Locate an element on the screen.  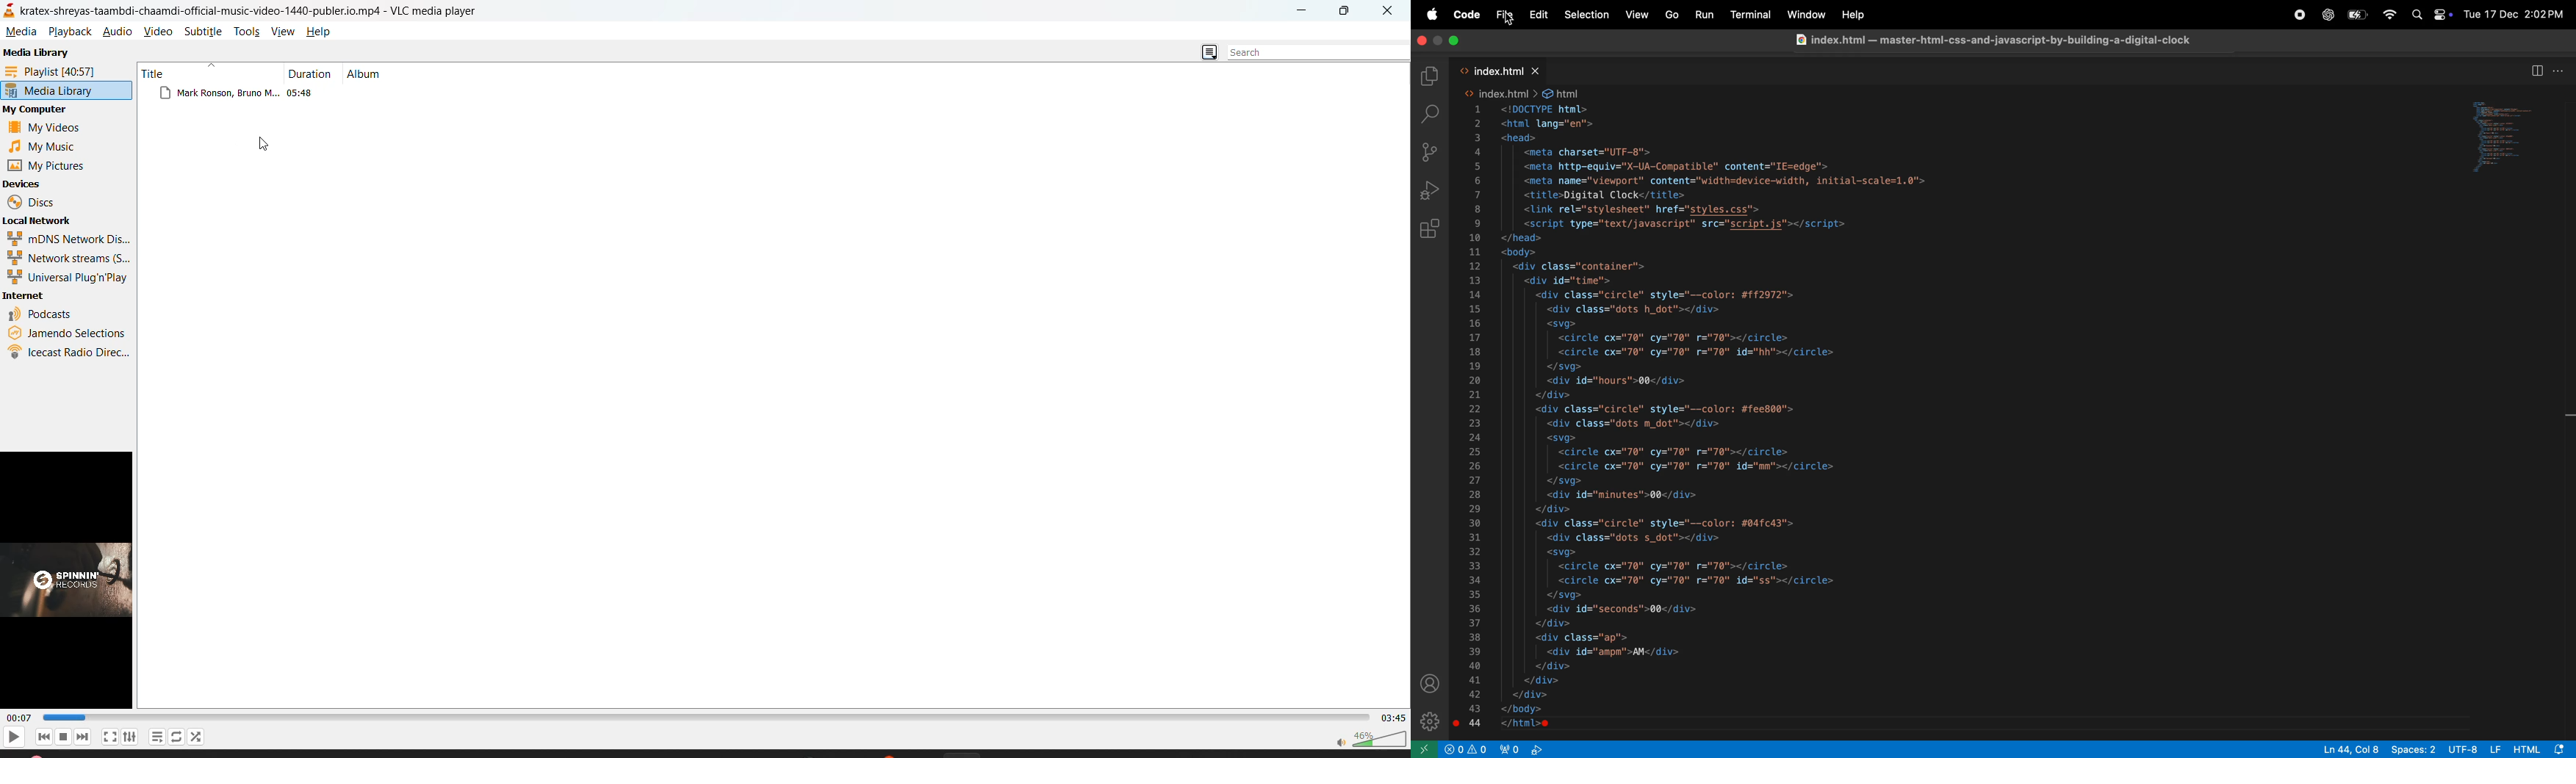
stop is located at coordinates (64, 737).